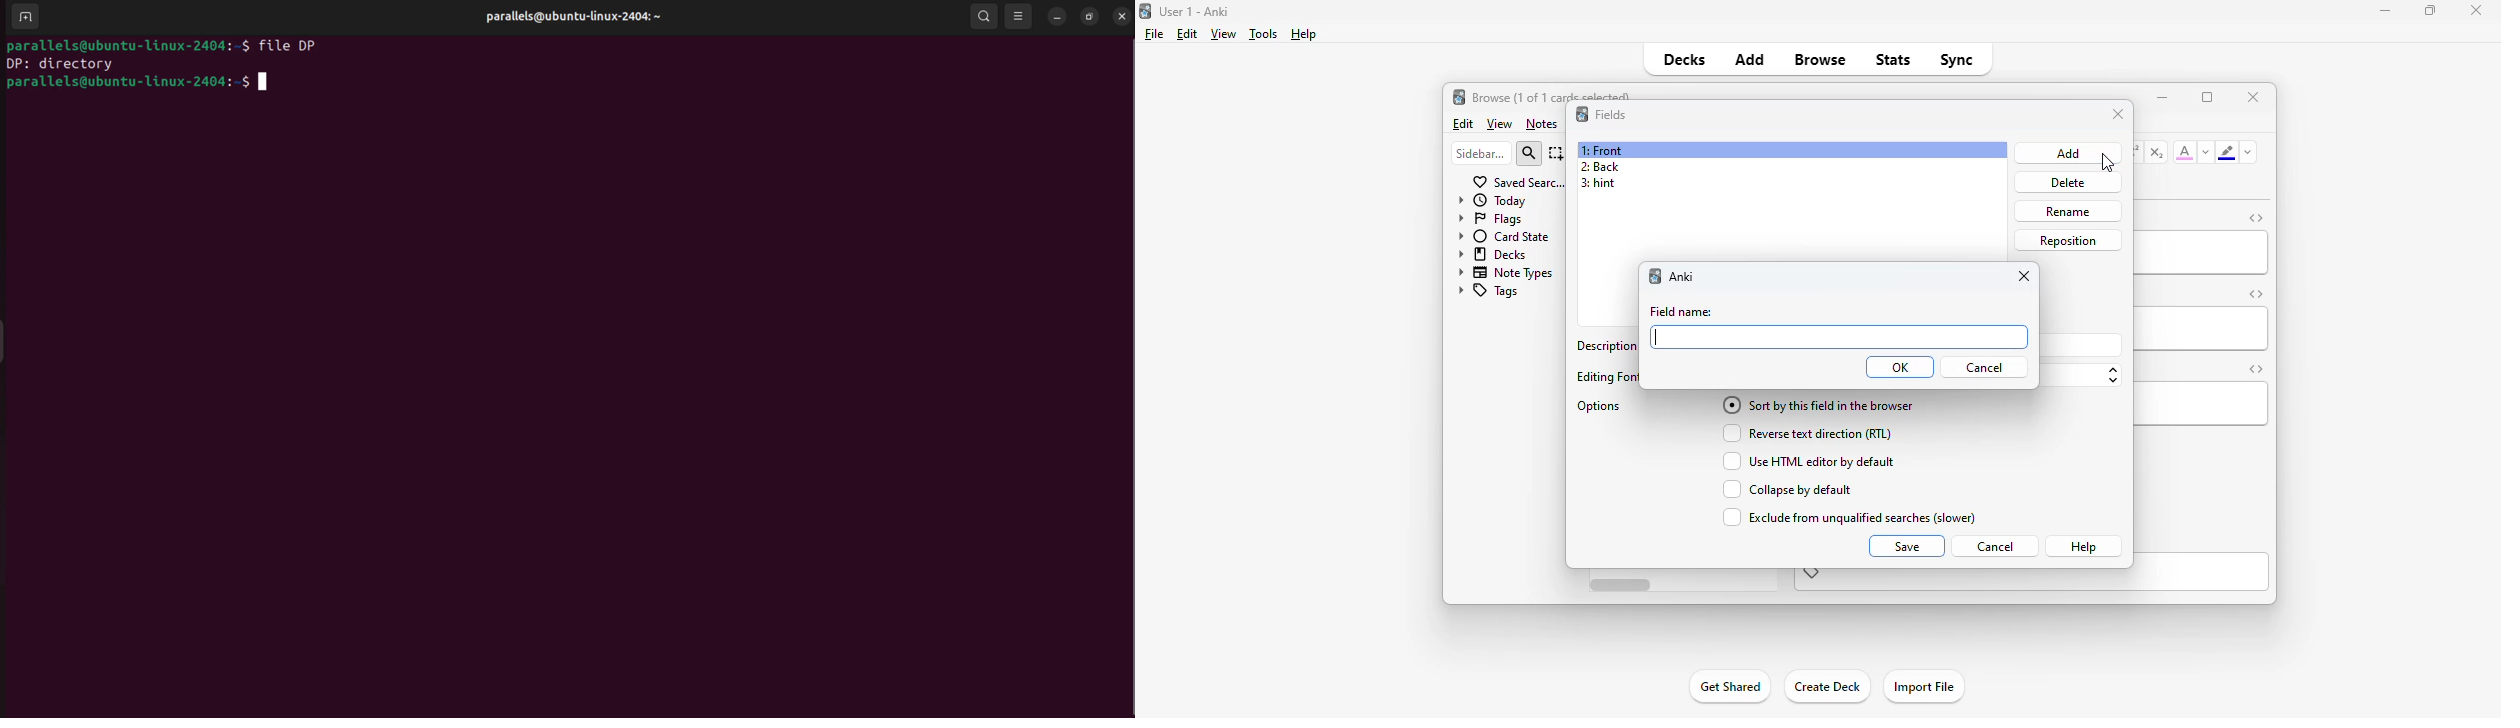 The width and height of the screenshot is (2520, 728). Describe the element at coordinates (1804, 433) in the screenshot. I see `reverse text direction` at that location.